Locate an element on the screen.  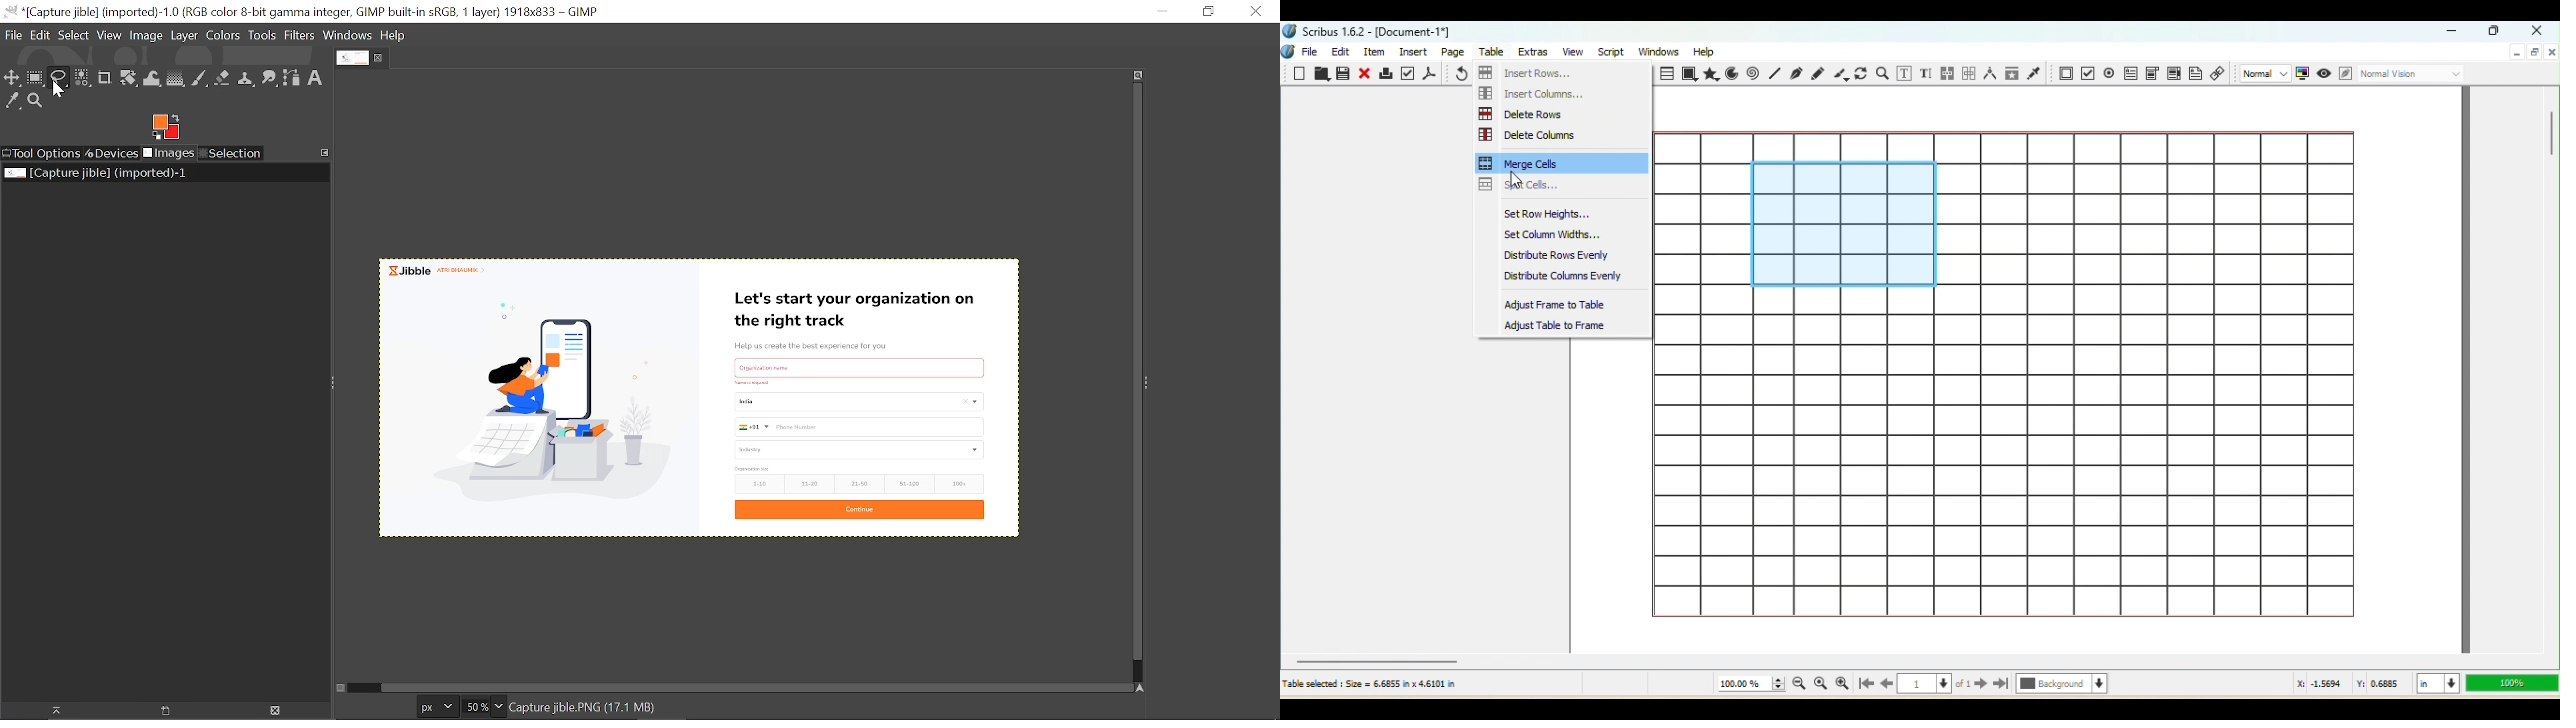
PDF text field is located at coordinates (2129, 72).